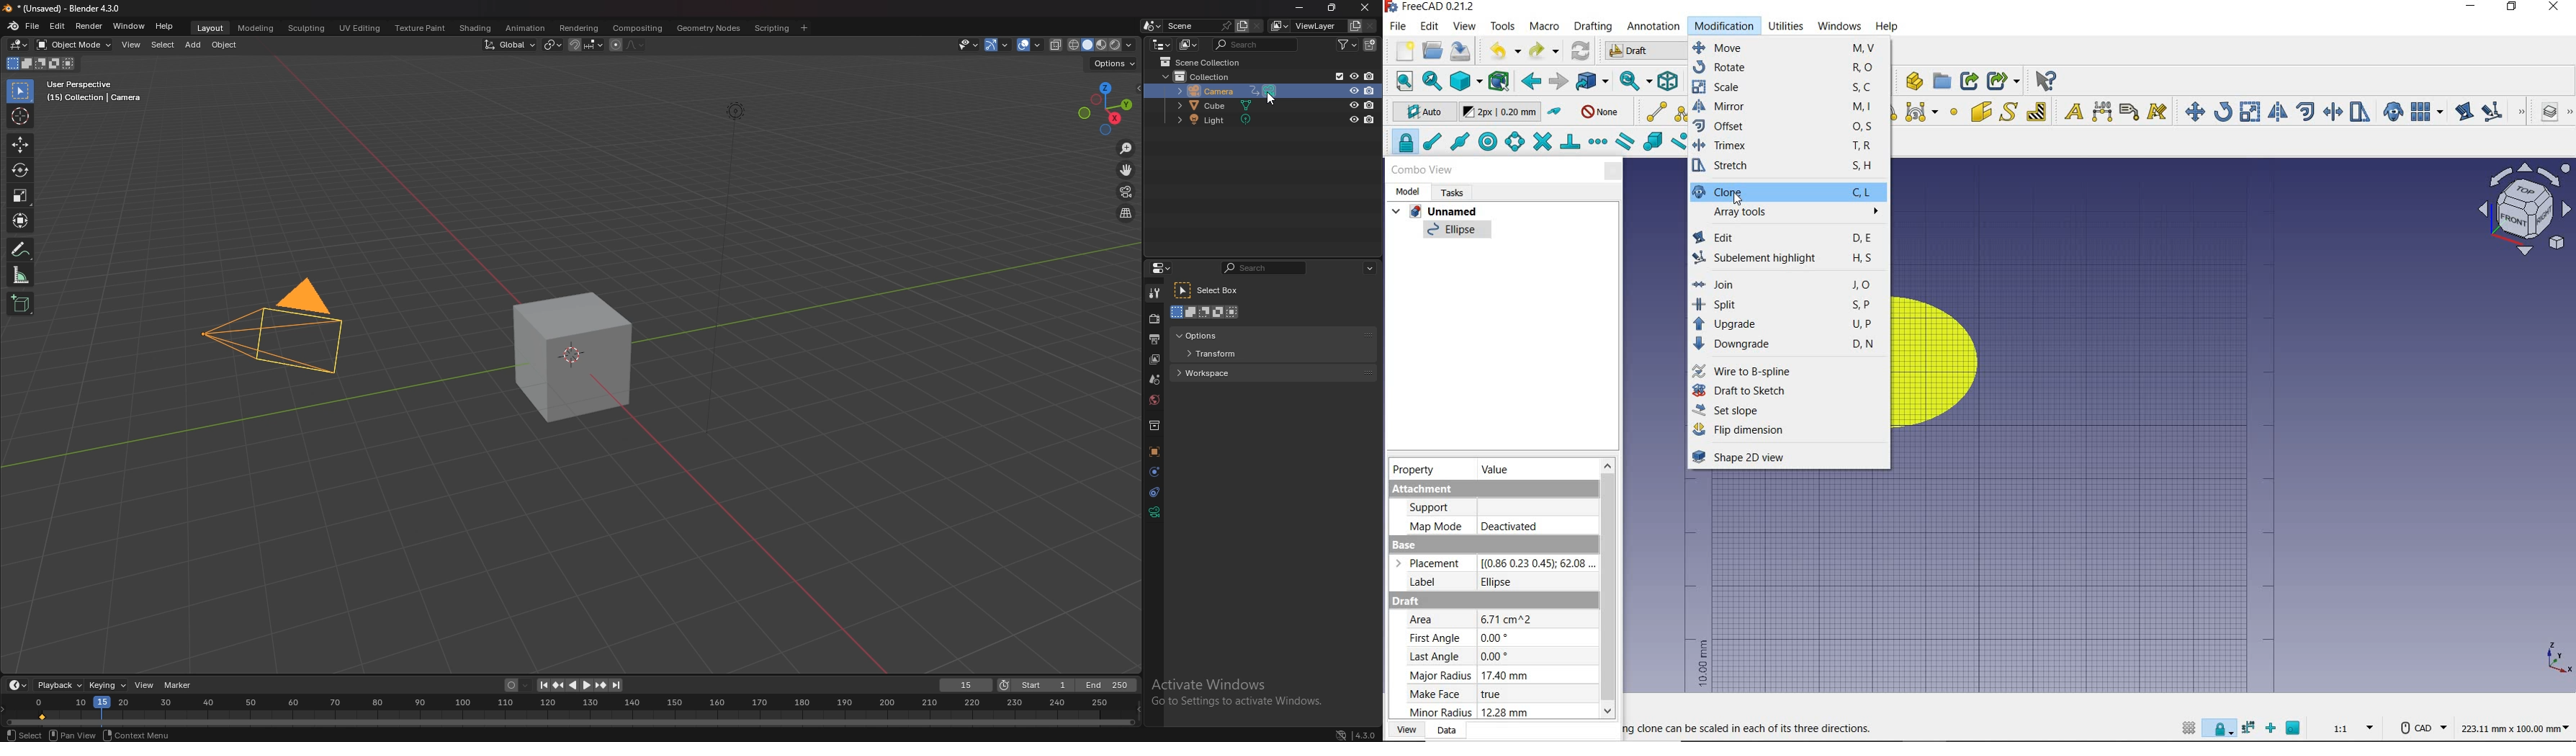 The height and width of the screenshot is (756, 2576). Describe the element at coordinates (1652, 143) in the screenshot. I see `snap special` at that location.